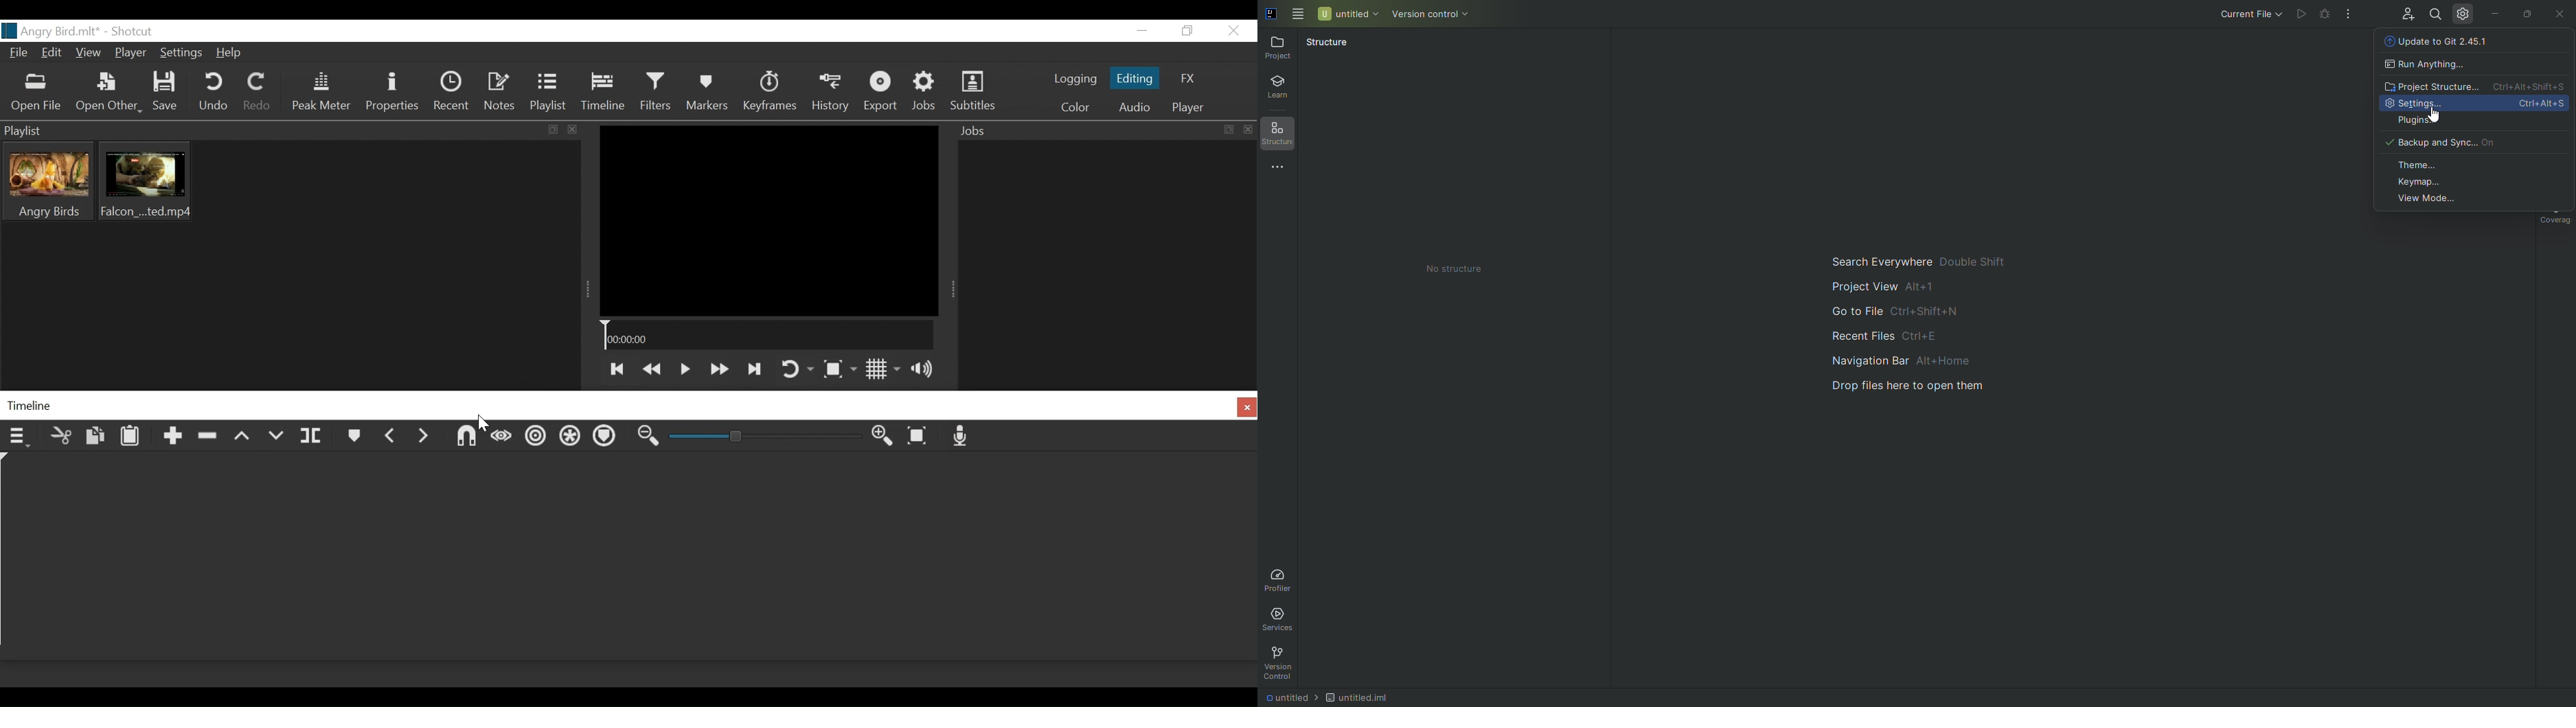 Image resolution: width=2576 pixels, height=728 pixels. Describe the element at coordinates (1186, 31) in the screenshot. I see `Restore` at that location.